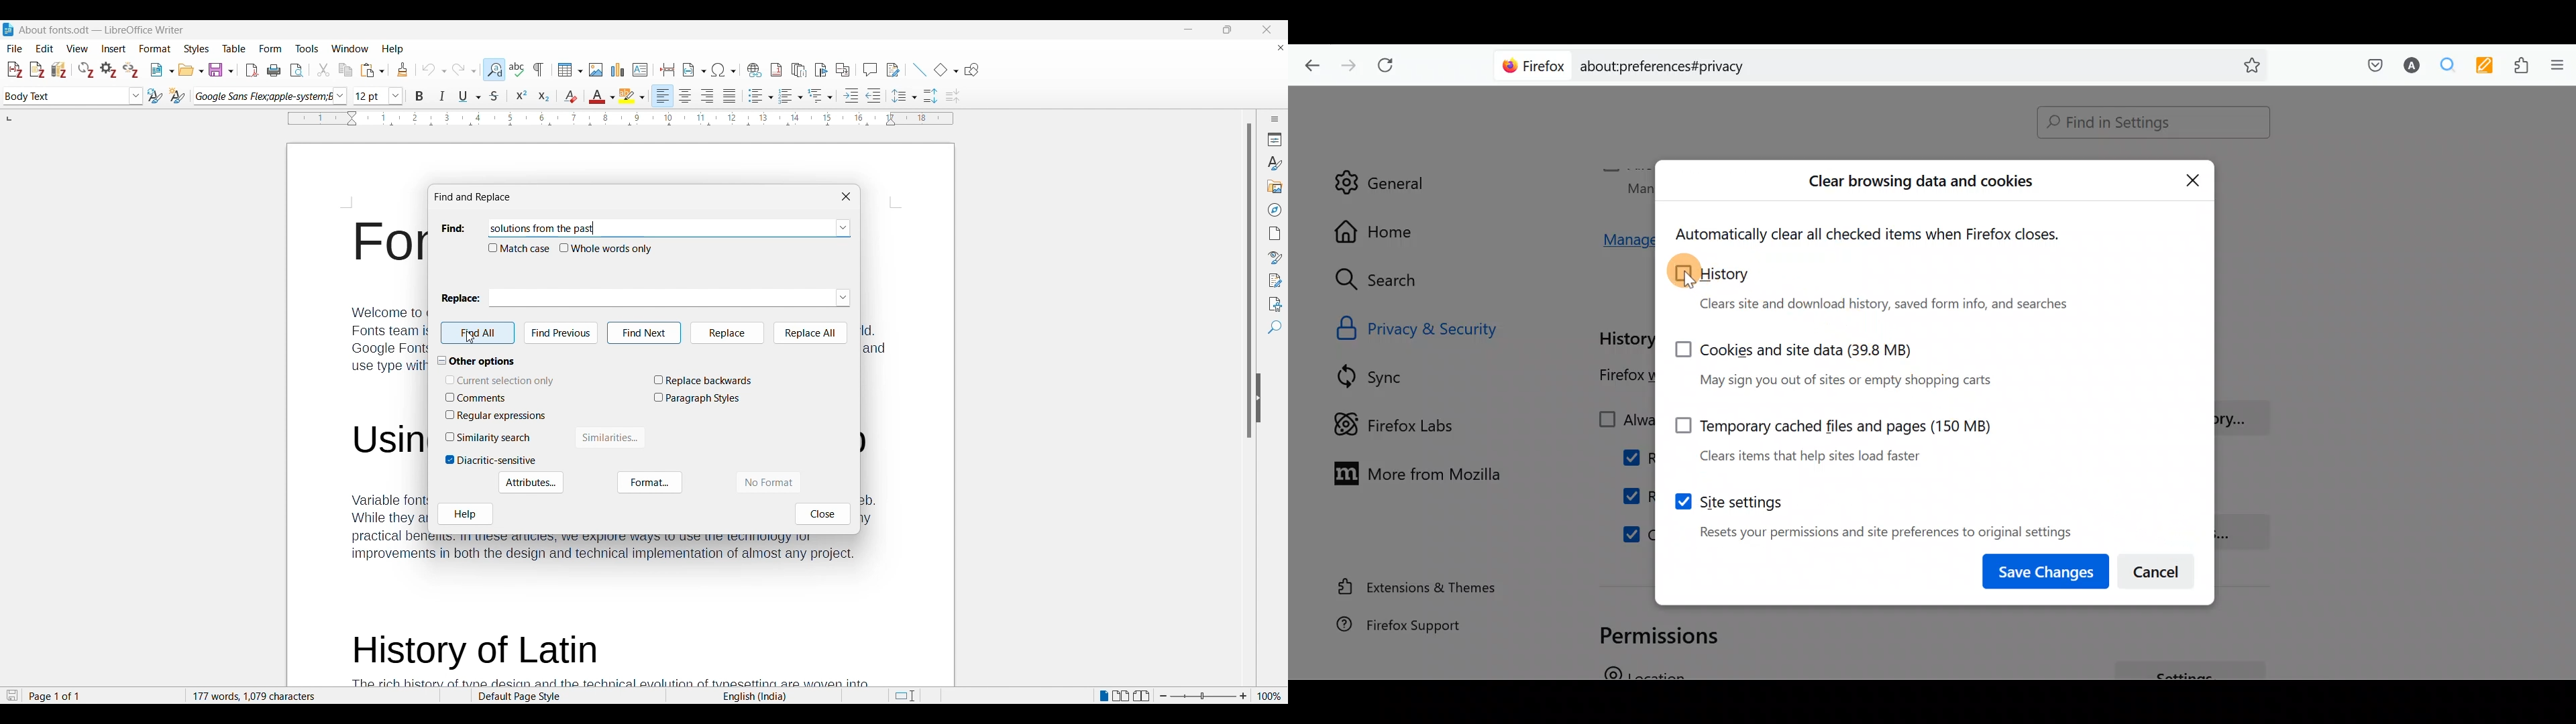  What do you see at coordinates (661, 298) in the screenshot?
I see `Enter text to be replaced` at bounding box center [661, 298].